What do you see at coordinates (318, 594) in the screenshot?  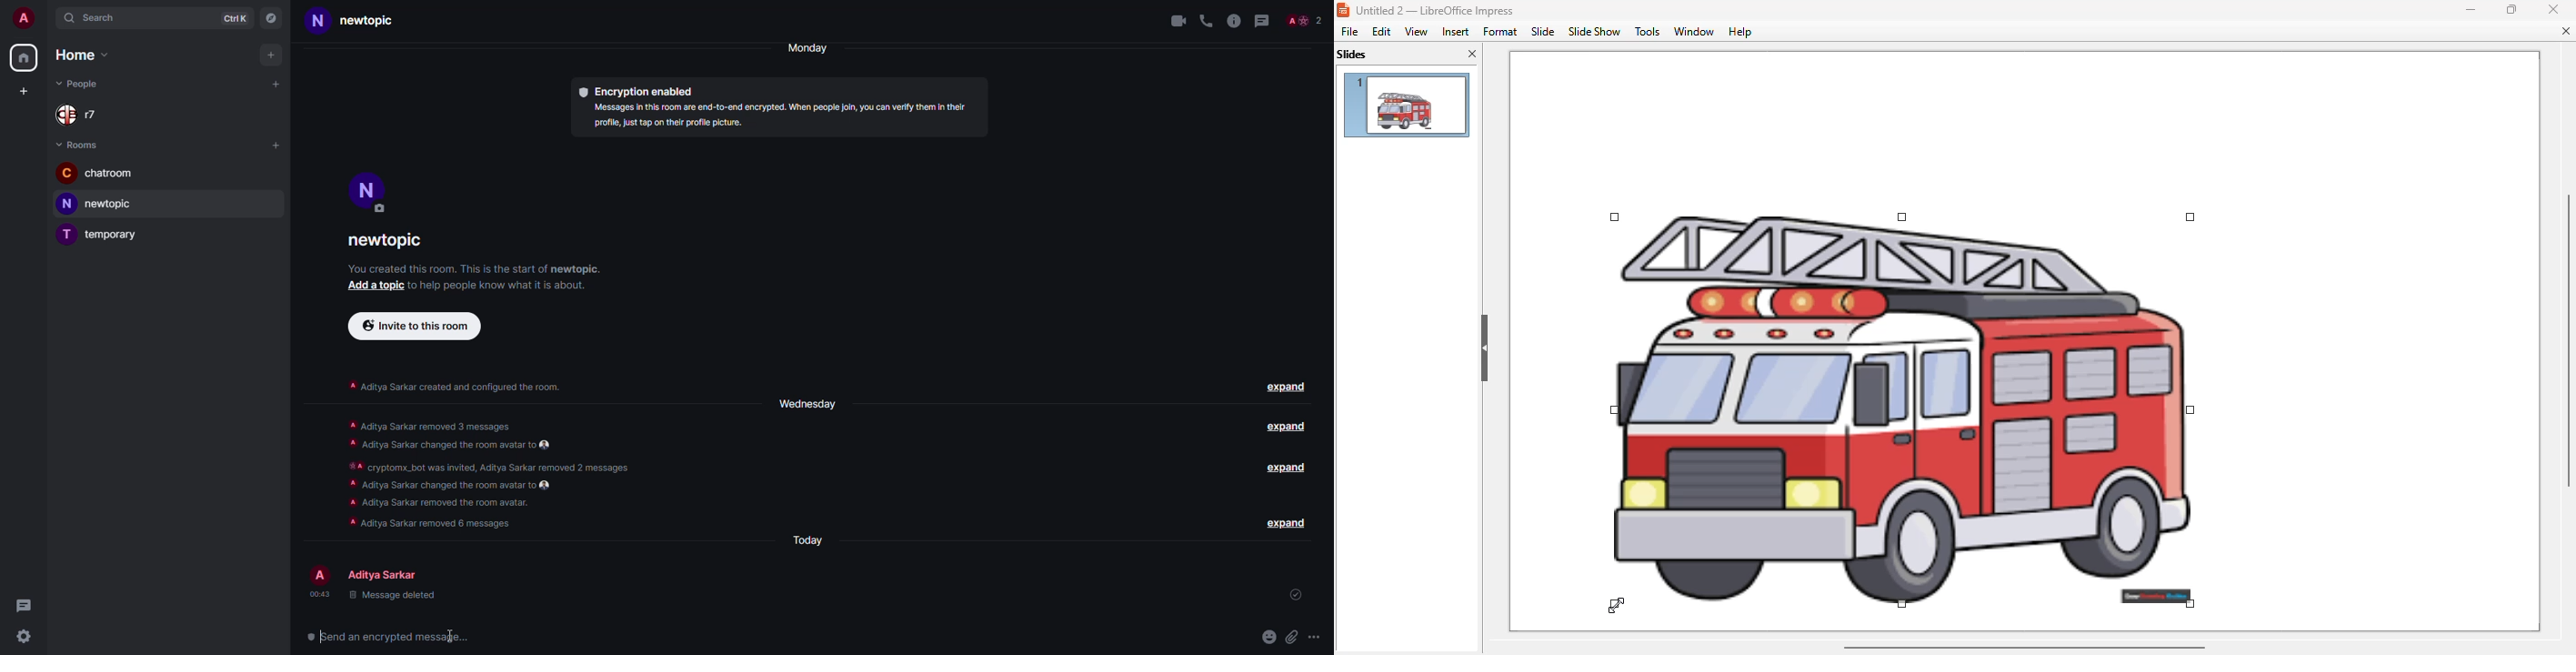 I see `time` at bounding box center [318, 594].